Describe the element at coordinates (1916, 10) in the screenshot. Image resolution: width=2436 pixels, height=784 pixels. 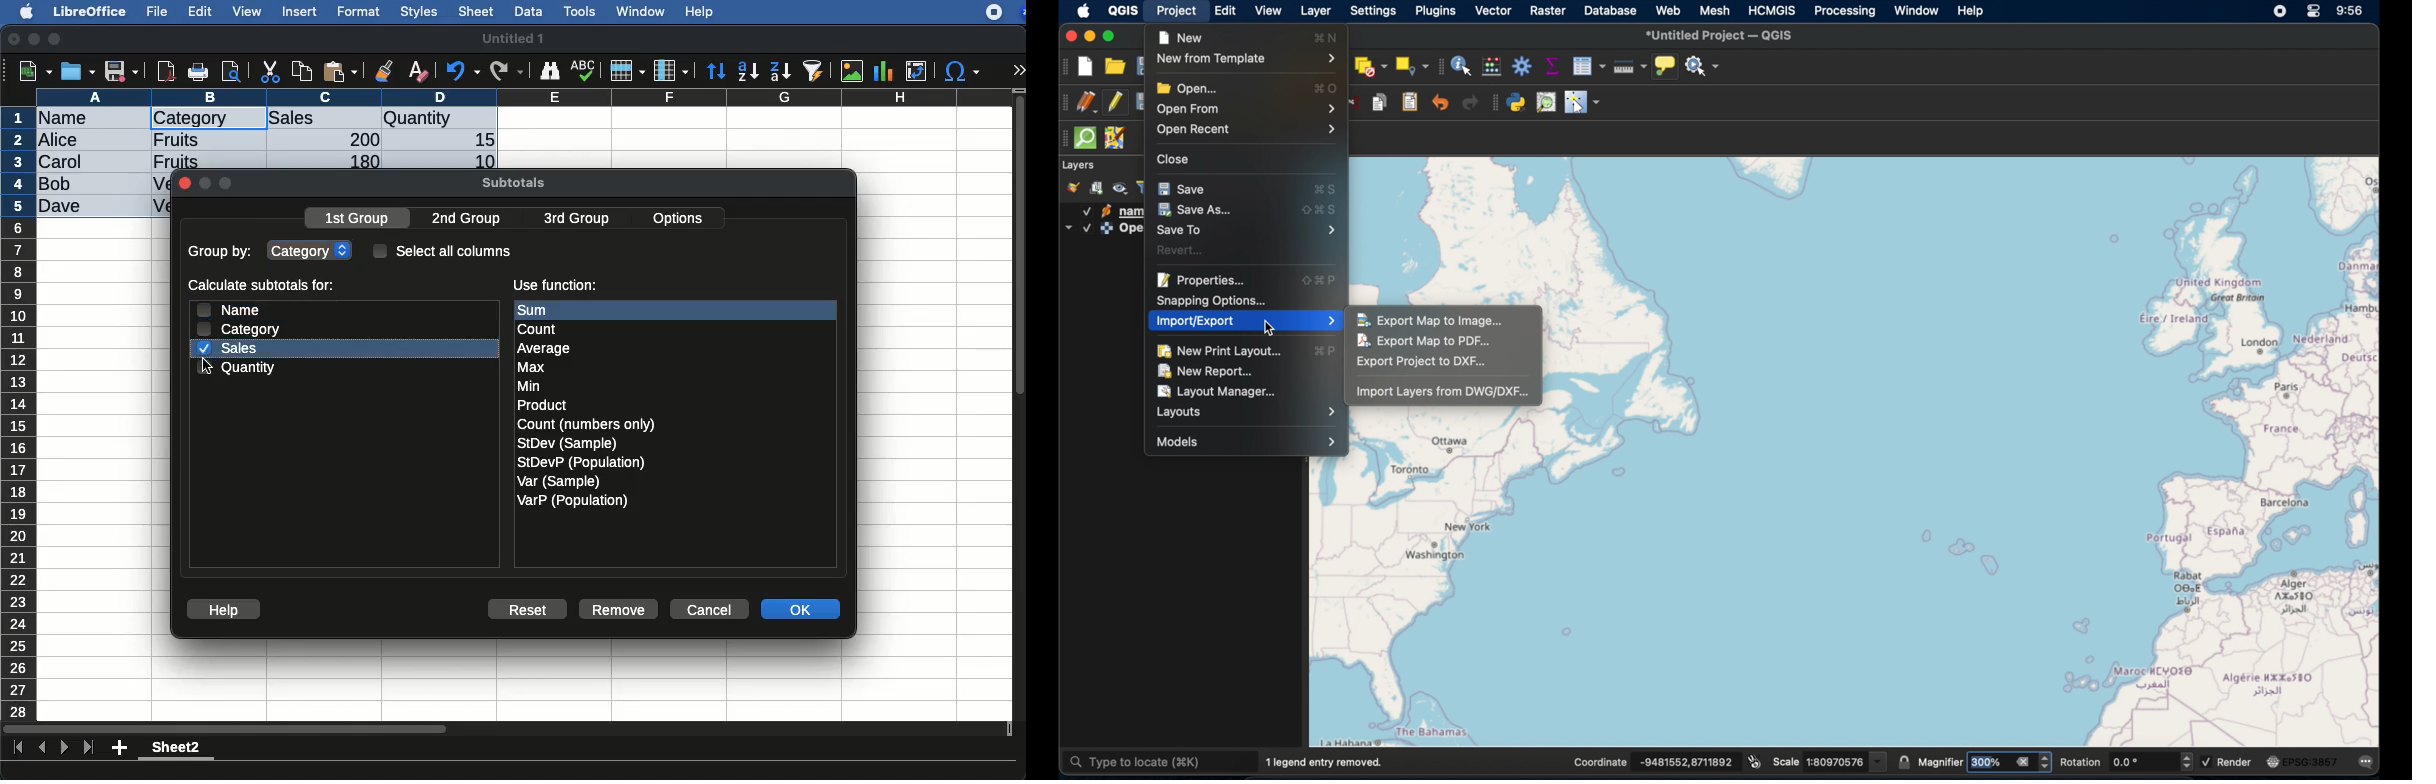
I see `window` at that location.